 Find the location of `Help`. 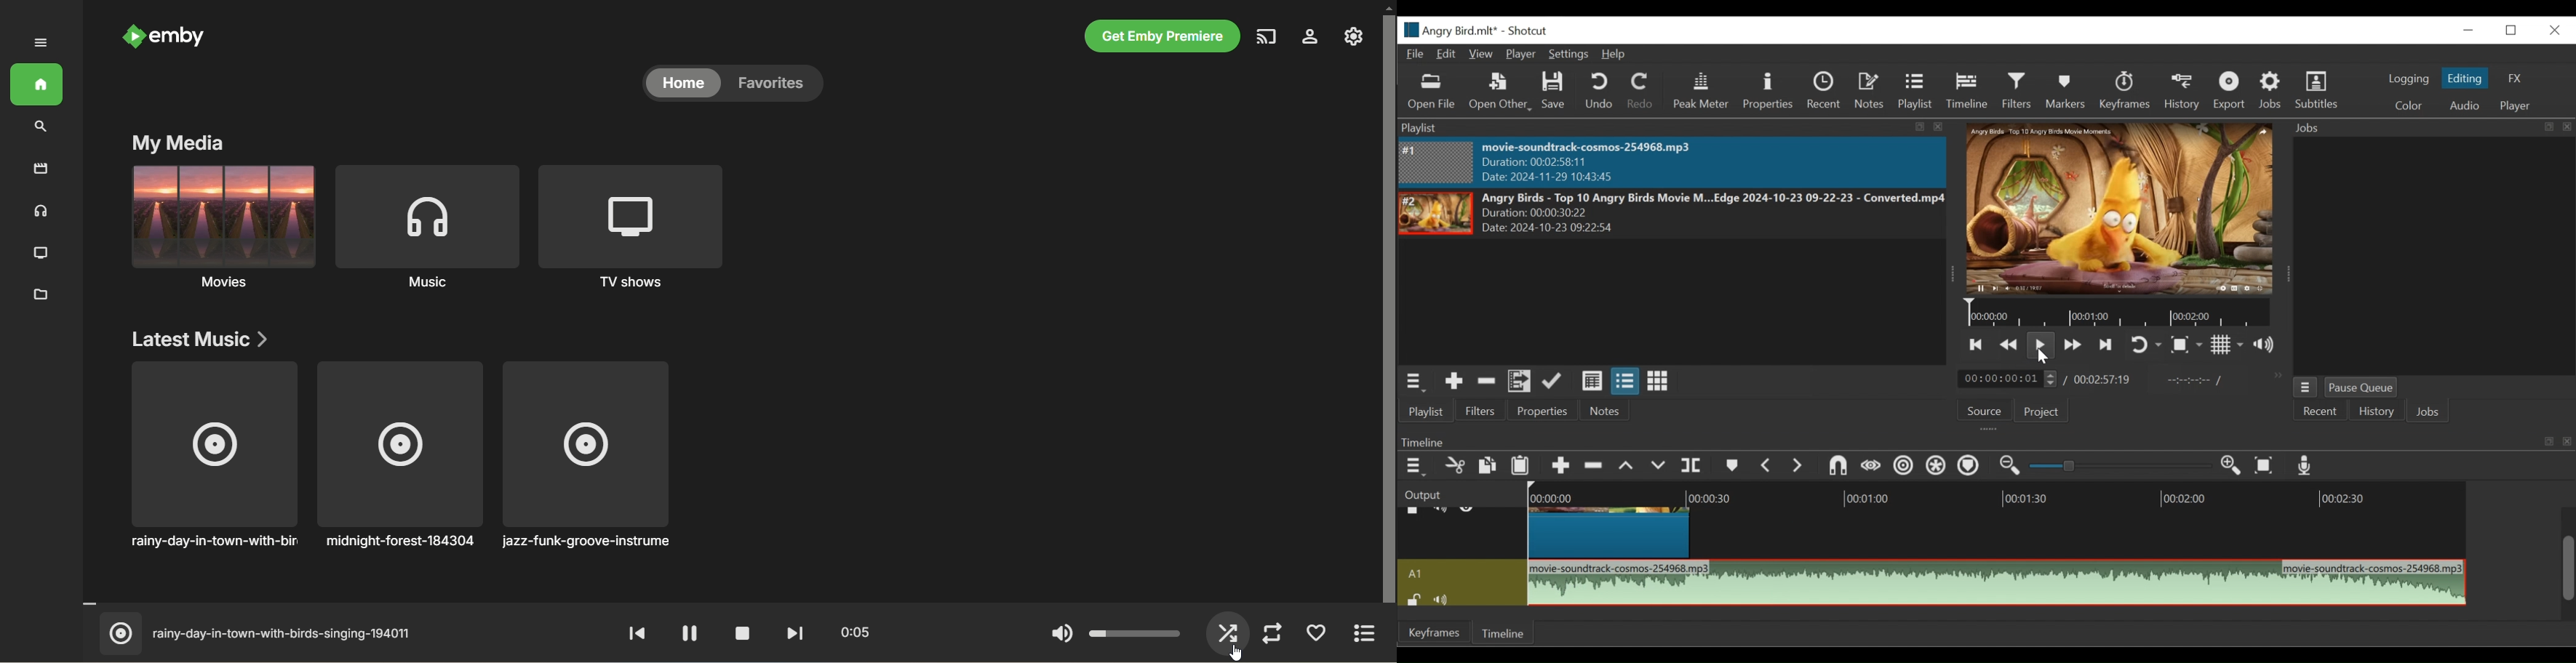

Help is located at coordinates (1612, 55).